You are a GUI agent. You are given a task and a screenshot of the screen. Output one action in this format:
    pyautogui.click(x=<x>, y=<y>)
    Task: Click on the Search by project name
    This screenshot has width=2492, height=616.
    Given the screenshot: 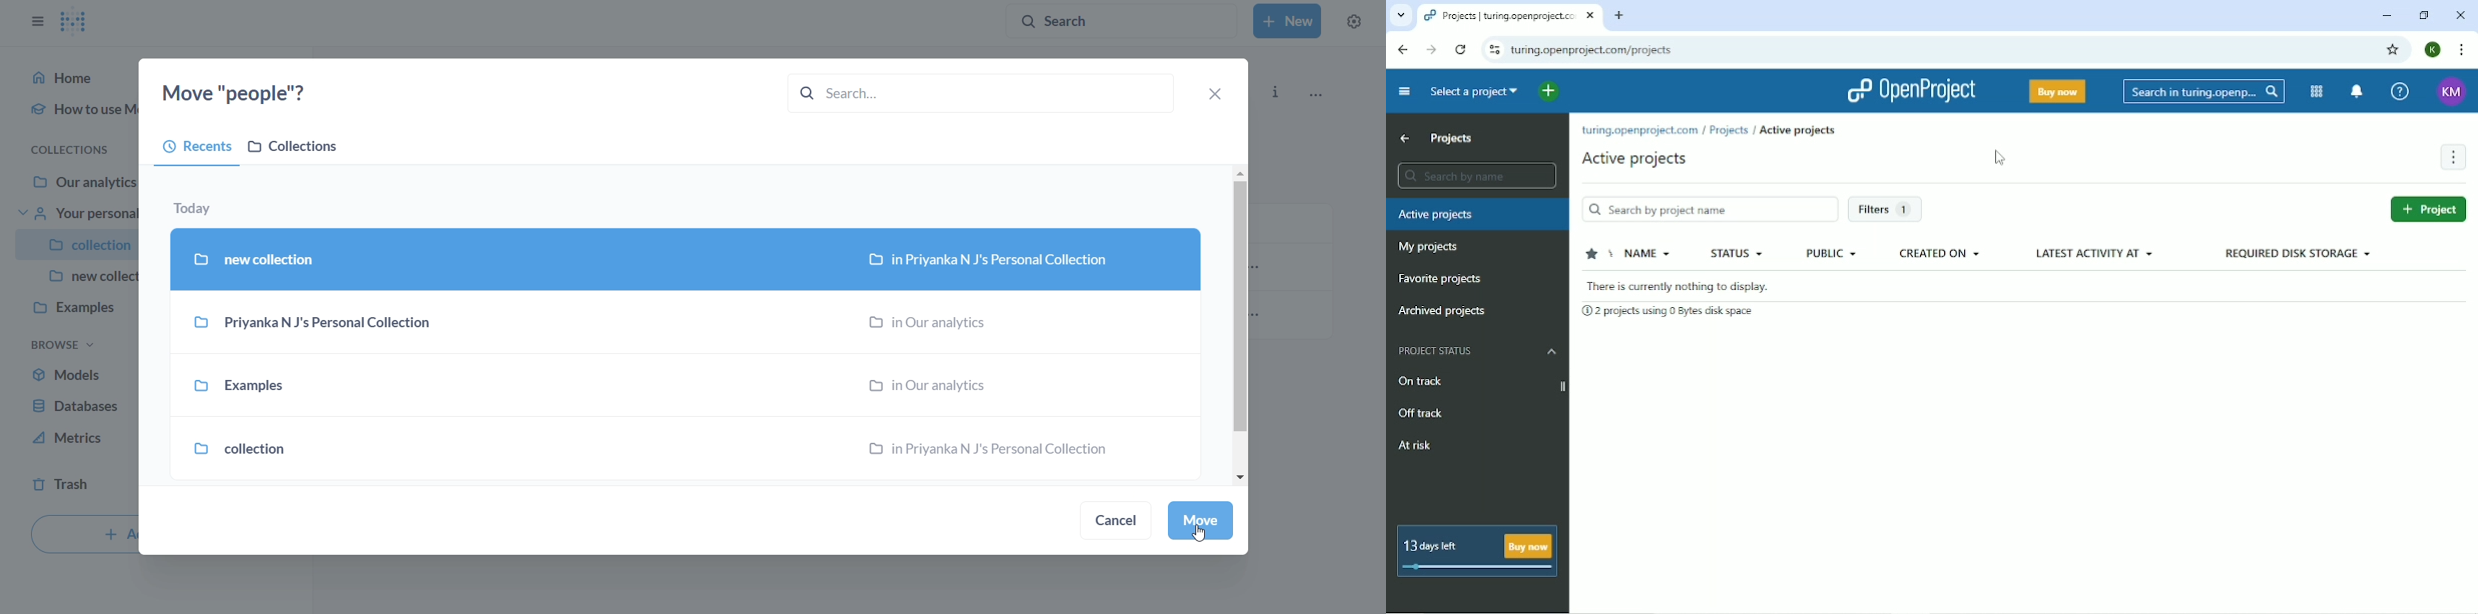 What is the action you would take?
    pyautogui.click(x=1709, y=209)
    